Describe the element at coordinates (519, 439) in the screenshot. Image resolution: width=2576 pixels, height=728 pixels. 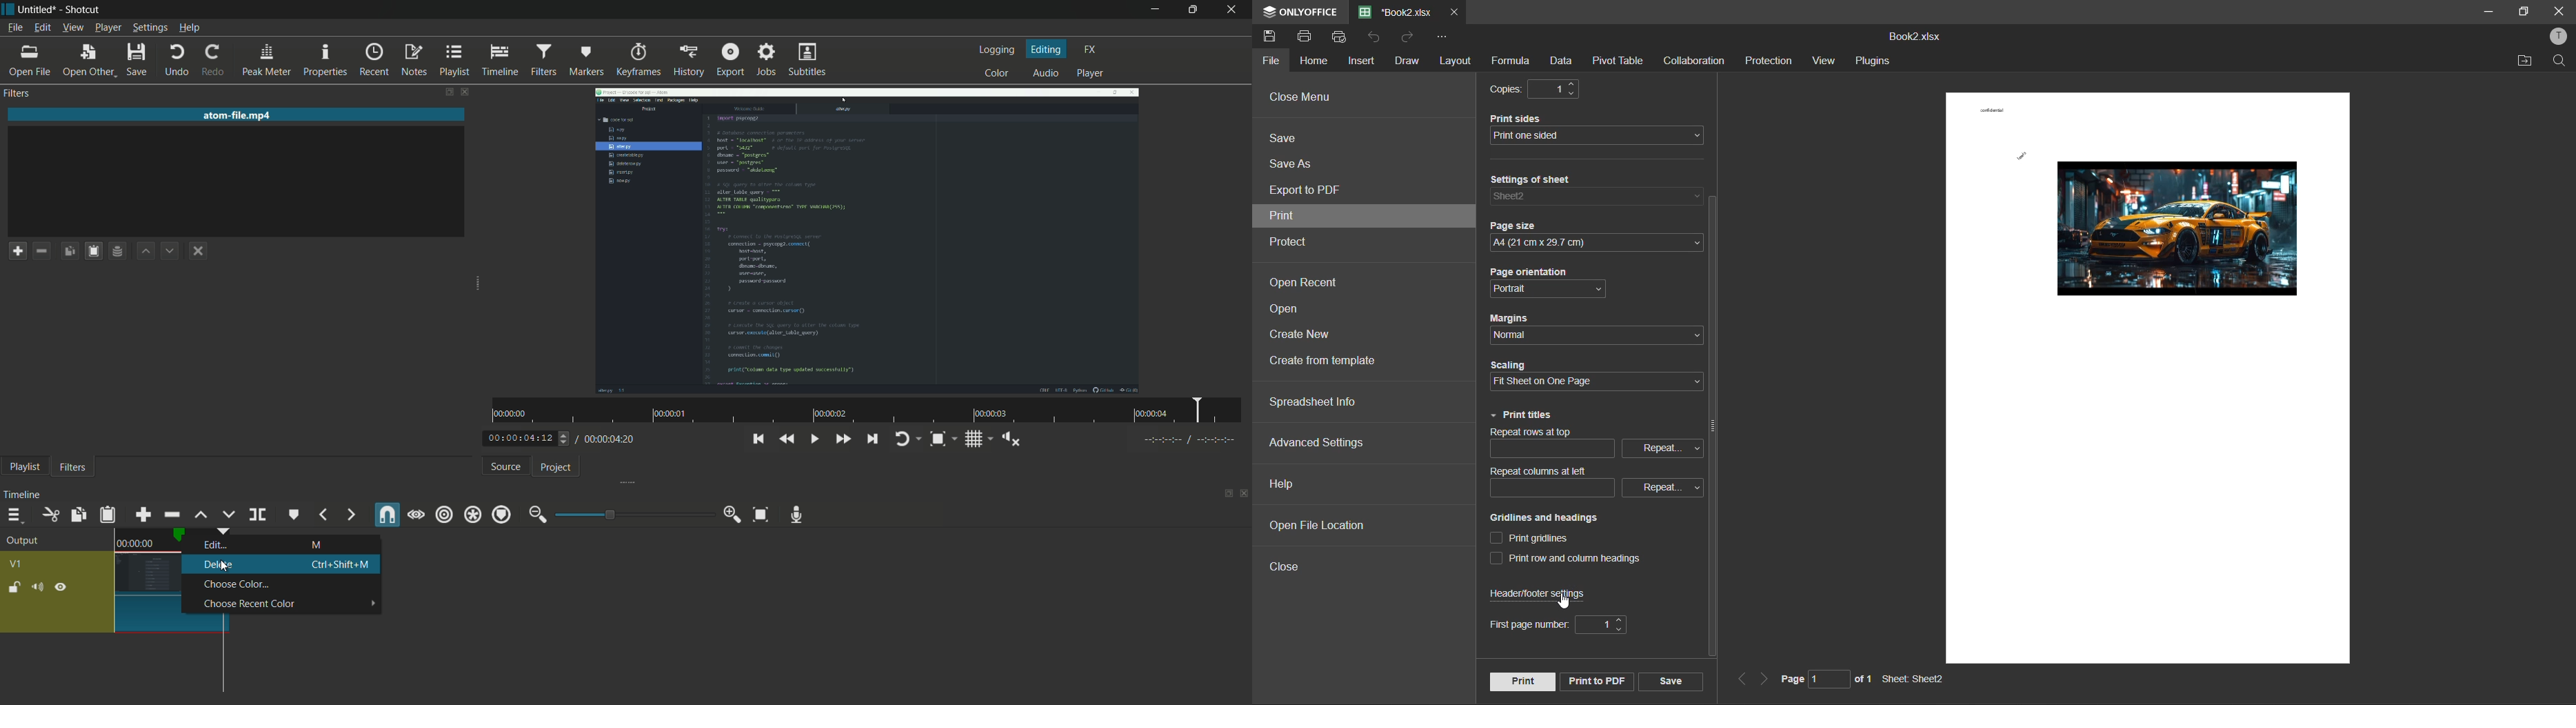
I see `current time` at that location.